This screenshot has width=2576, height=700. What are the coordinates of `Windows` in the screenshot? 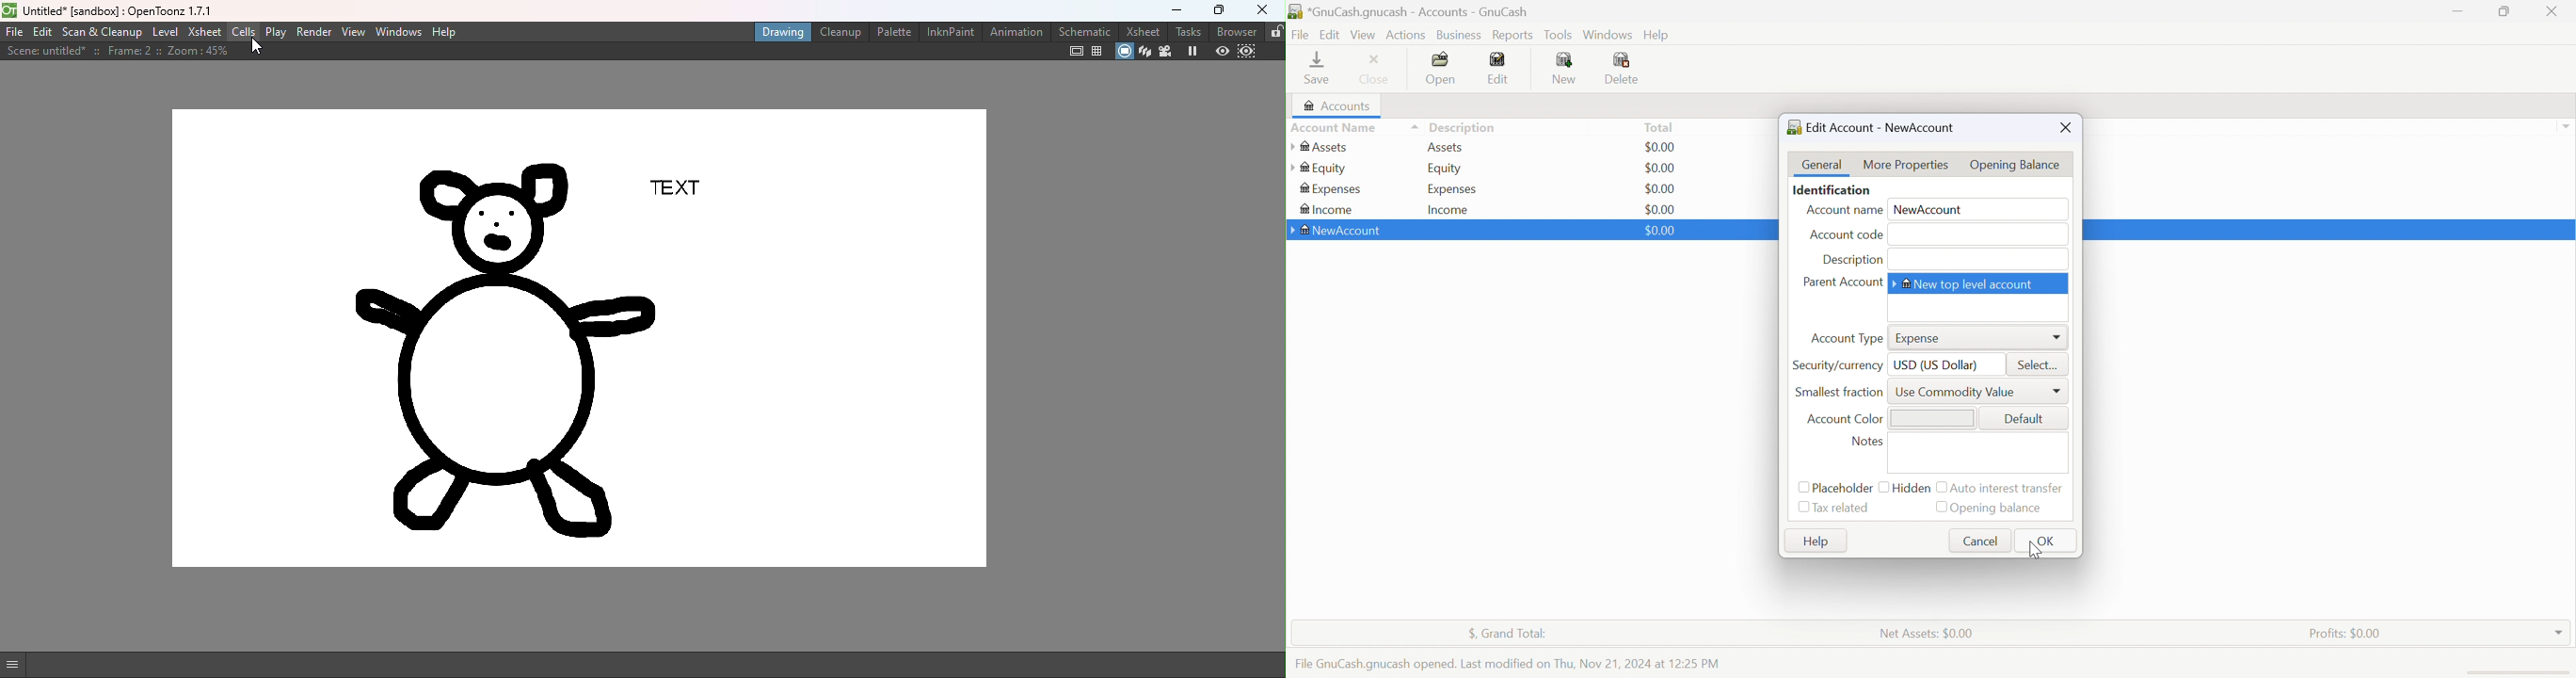 It's located at (398, 32).